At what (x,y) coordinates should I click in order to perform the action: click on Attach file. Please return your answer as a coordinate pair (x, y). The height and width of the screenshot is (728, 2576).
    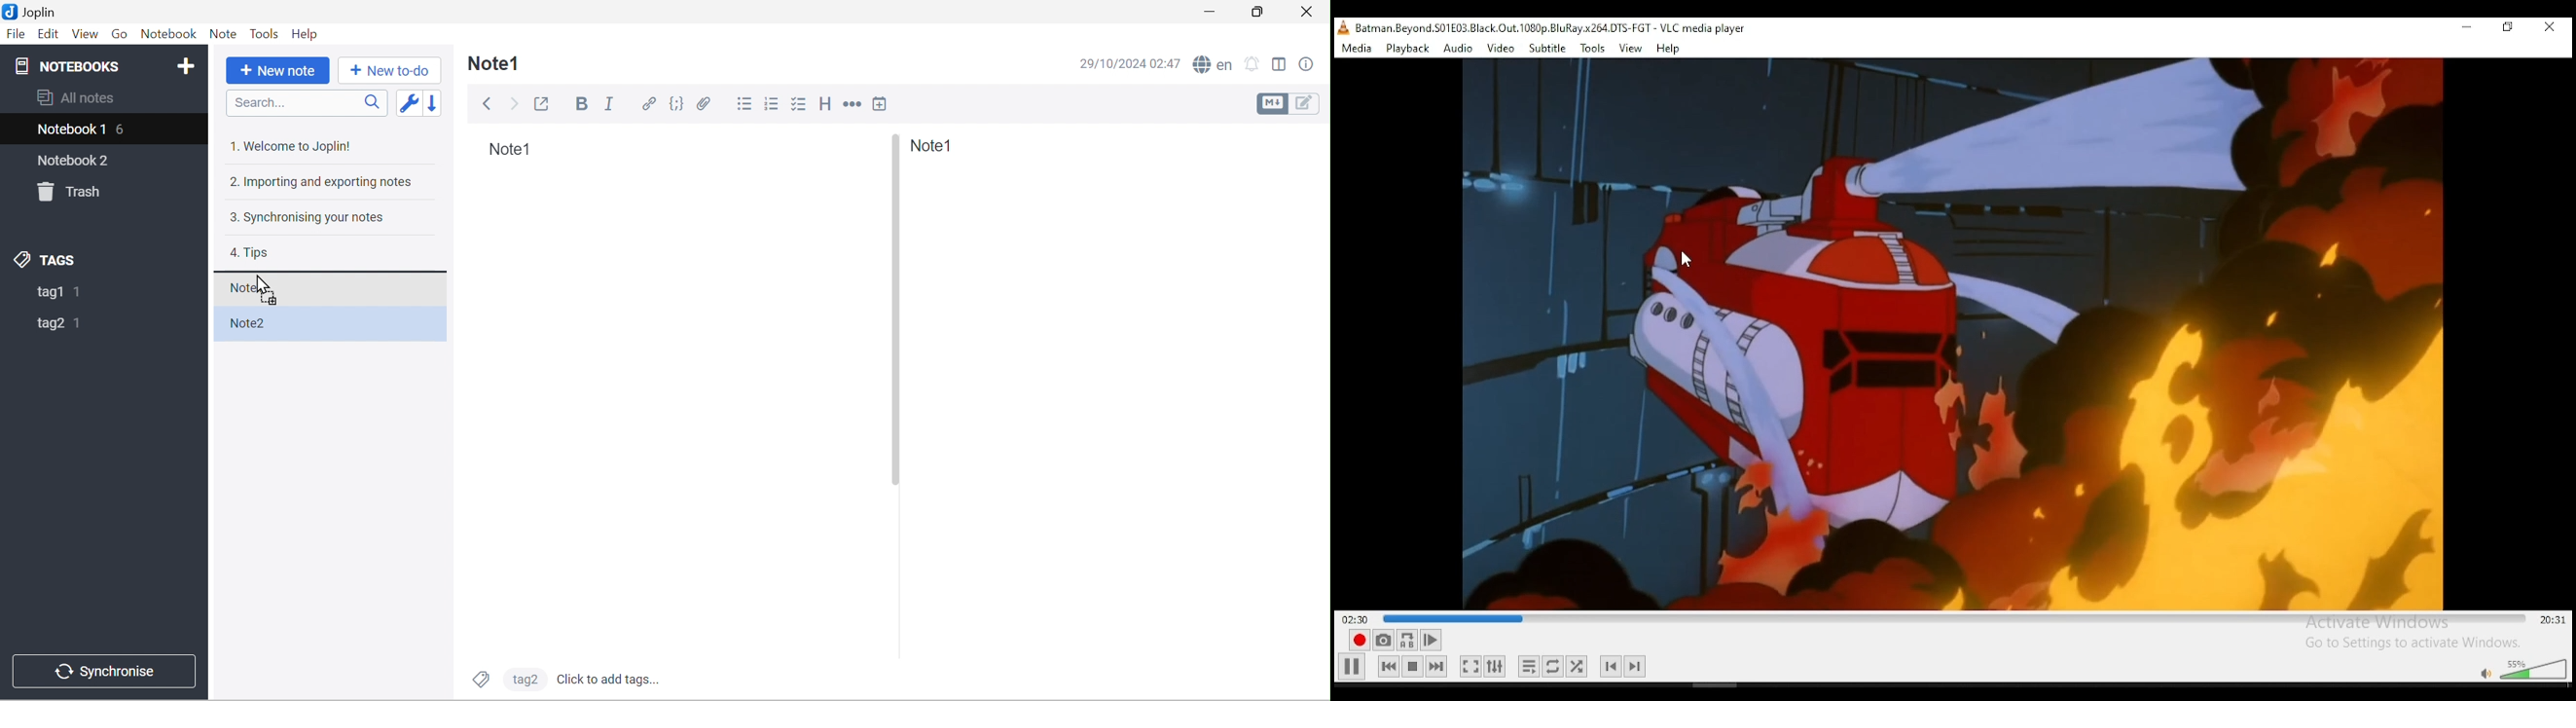
    Looking at the image, I should click on (703, 103).